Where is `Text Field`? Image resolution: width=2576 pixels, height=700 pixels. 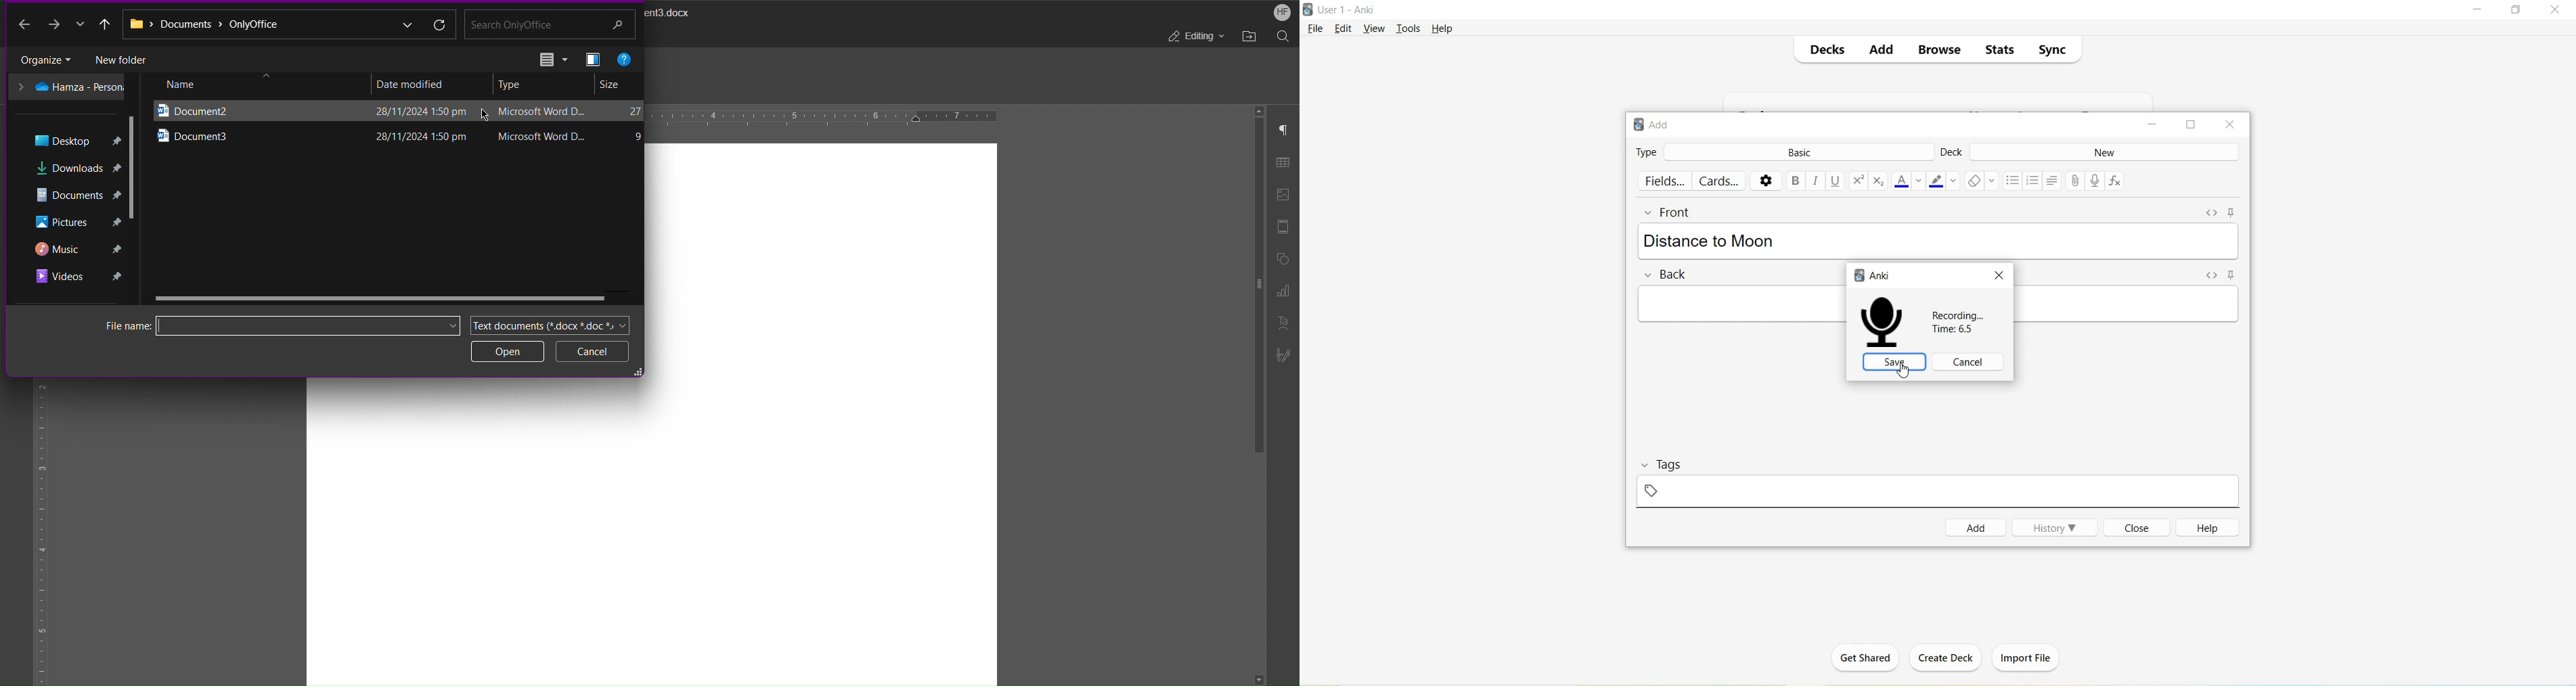
Text Field is located at coordinates (1741, 303).